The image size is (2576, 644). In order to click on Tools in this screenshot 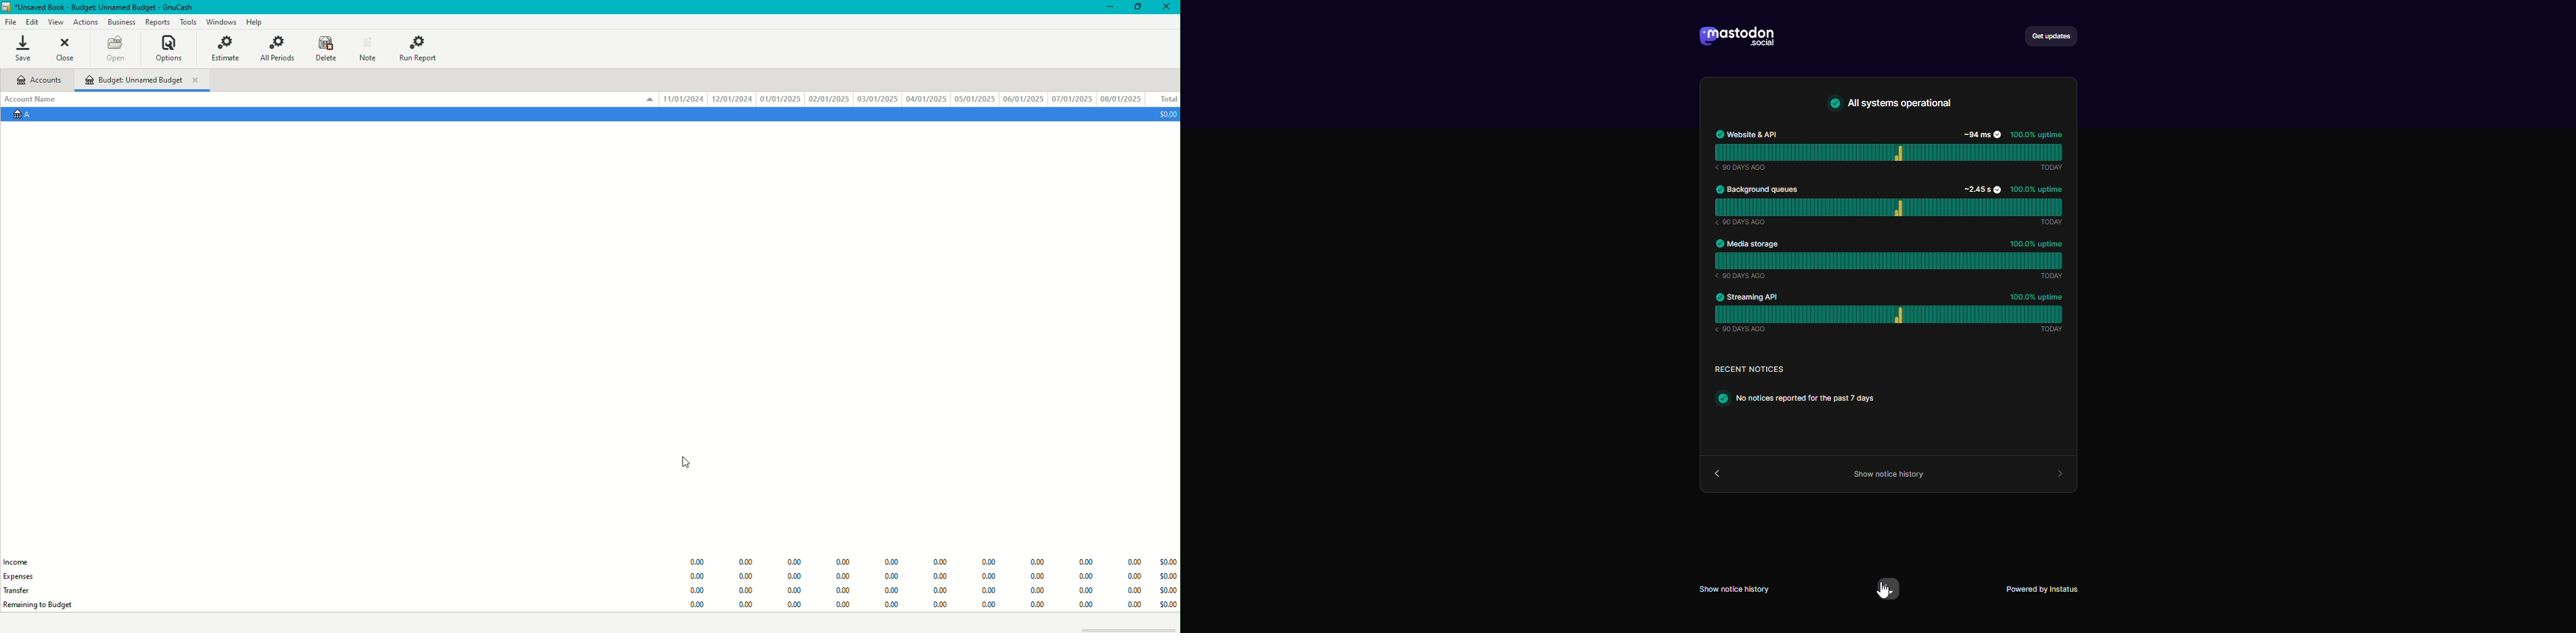, I will do `click(185, 22)`.